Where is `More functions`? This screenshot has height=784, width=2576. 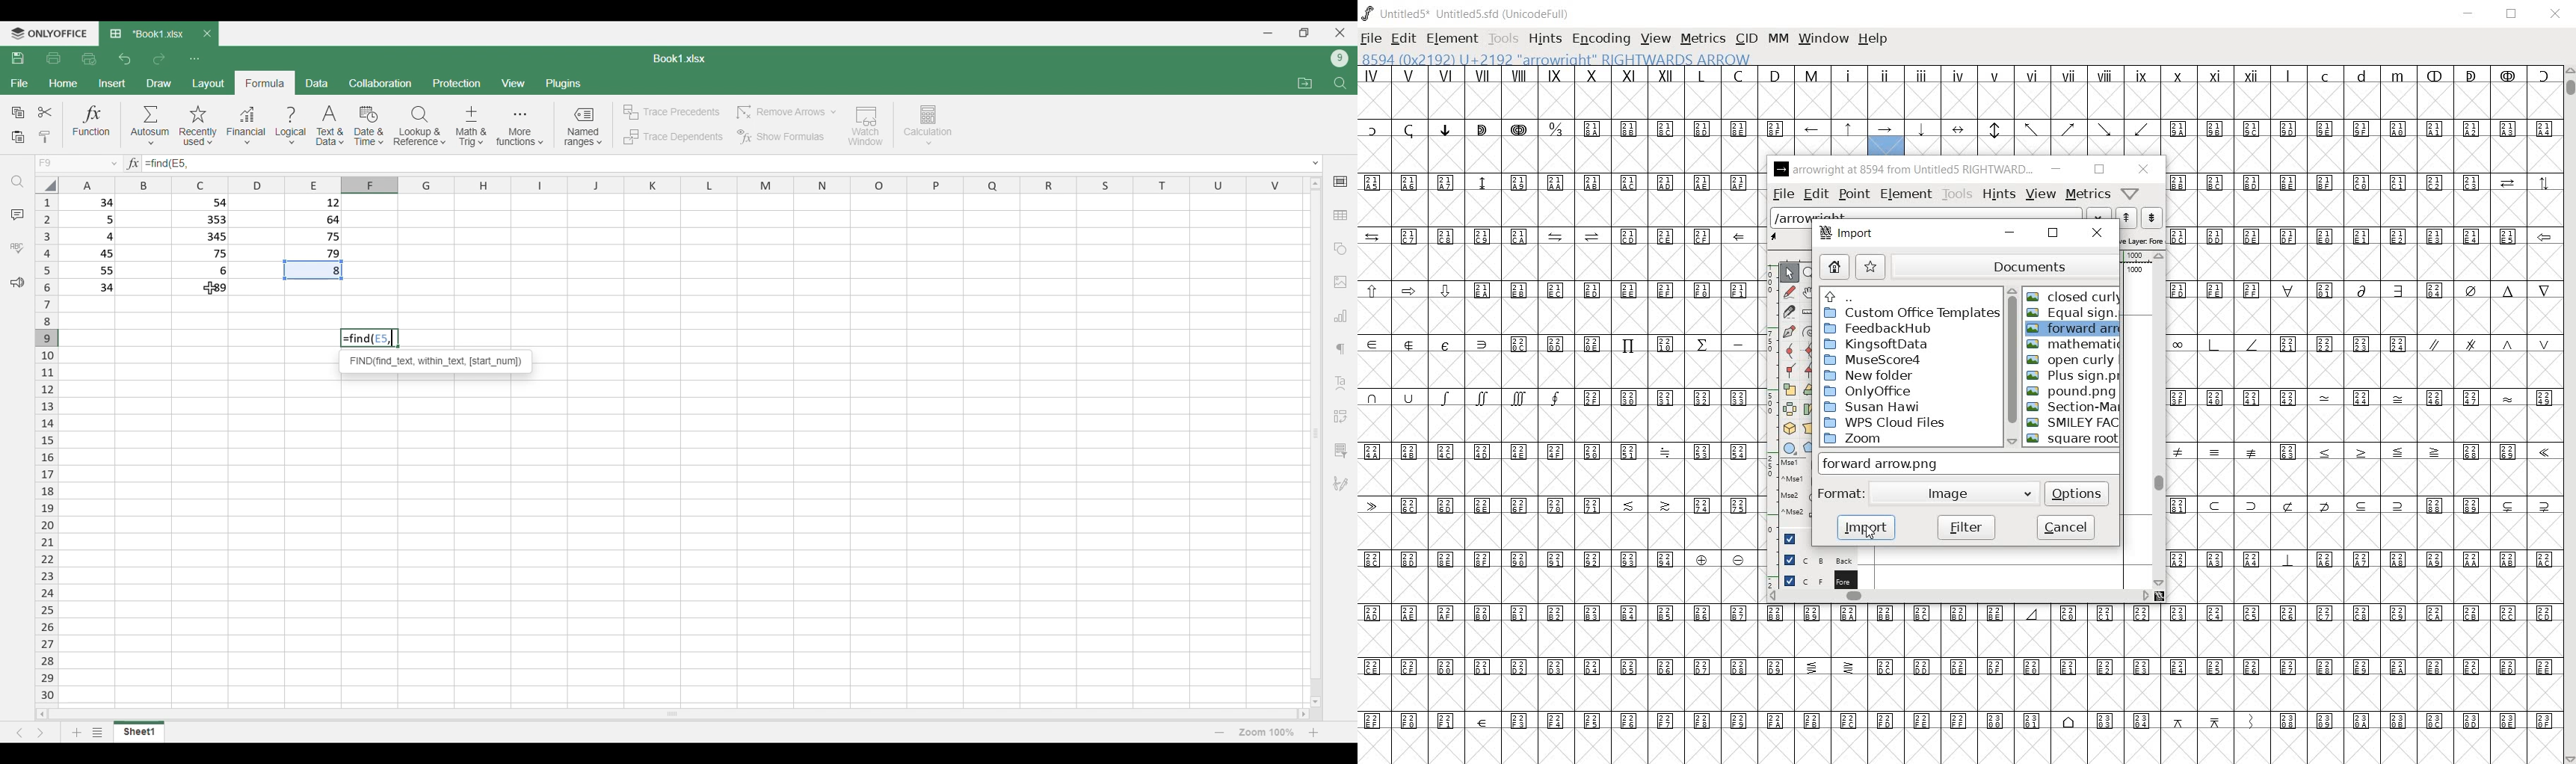
More functions is located at coordinates (520, 127).